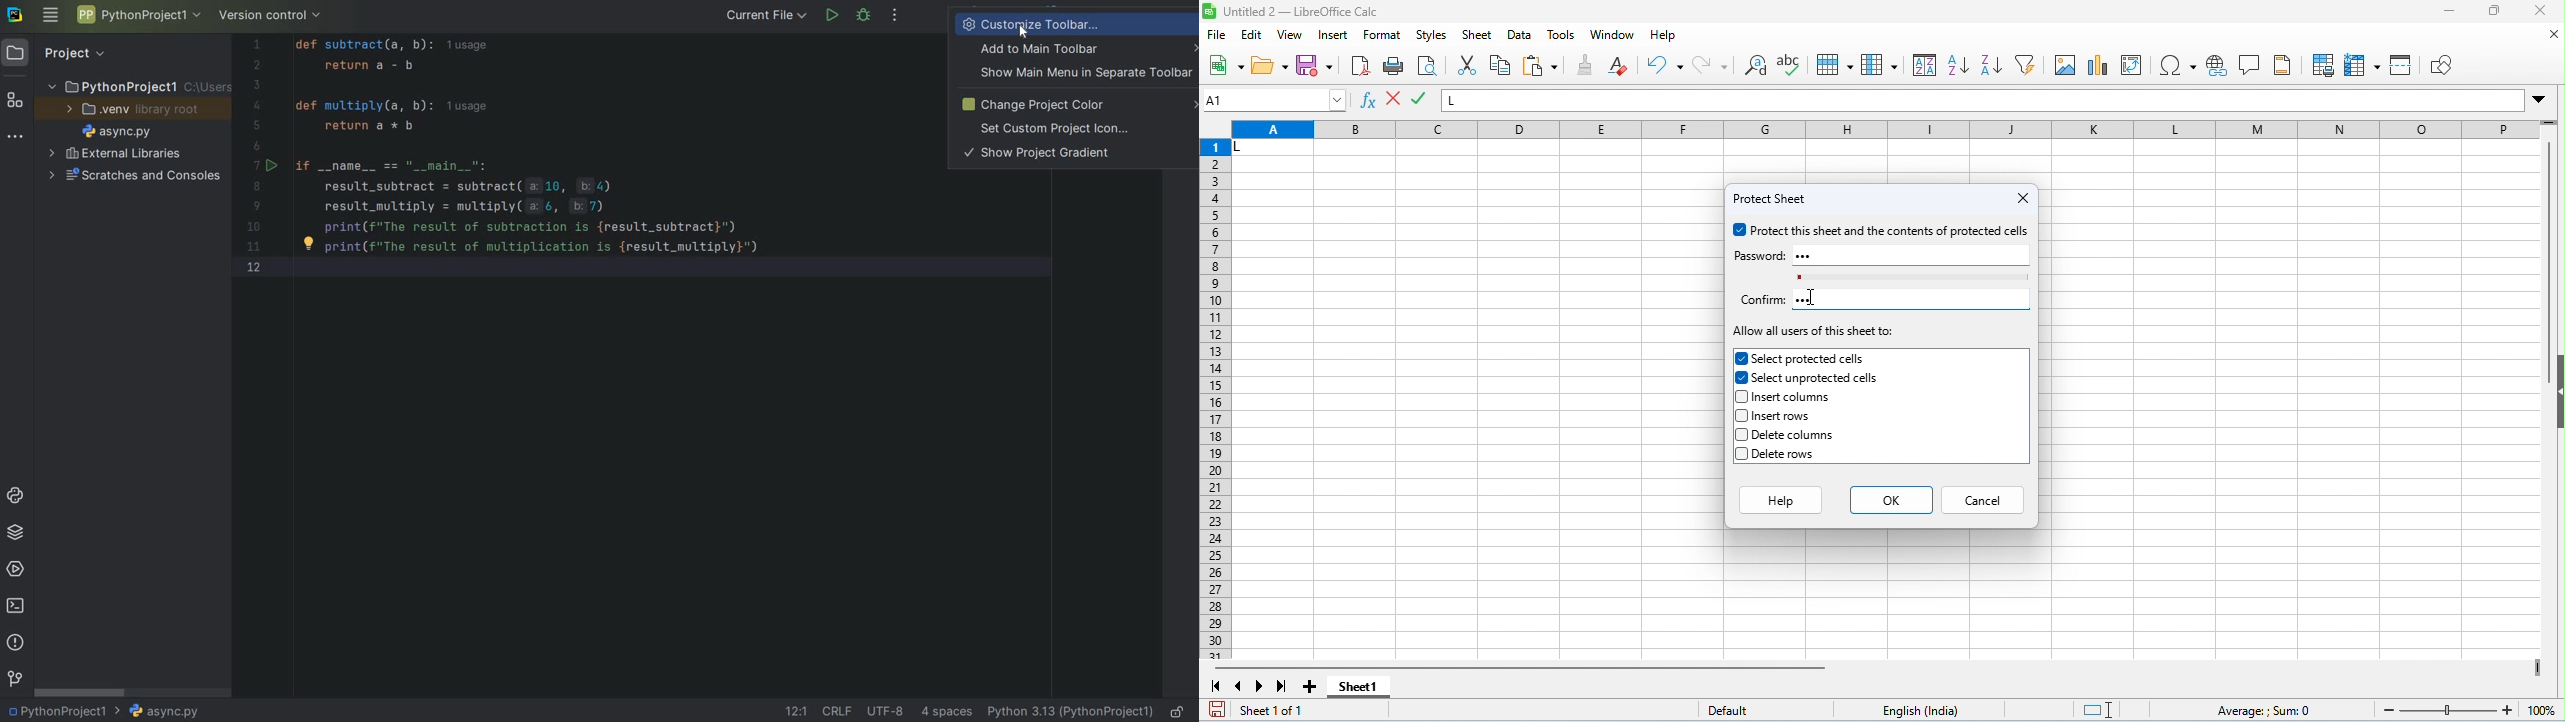 Image resolution: width=2576 pixels, height=728 pixels. I want to click on column headings, so click(1884, 131).